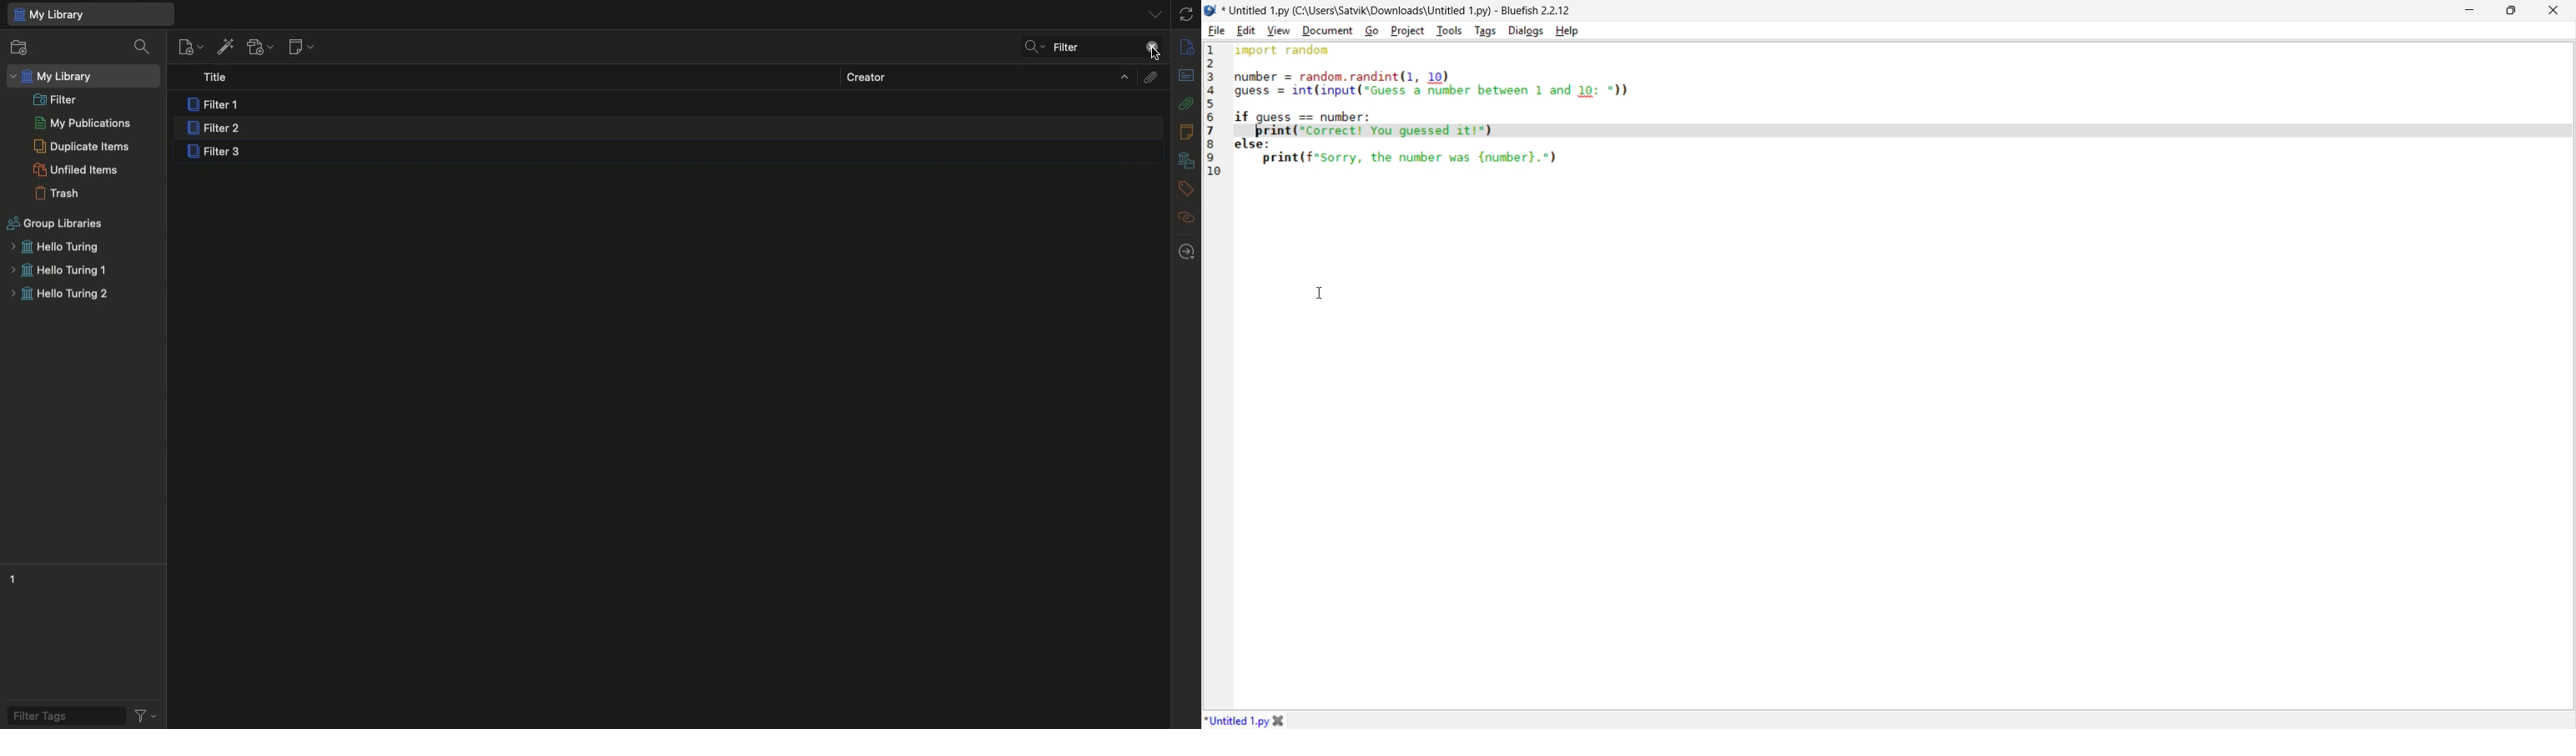 This screenshot has height=756, width=2576. Describe the element at coordinates (216, 105) in the screenshot. I see `Filter 1` at that location.